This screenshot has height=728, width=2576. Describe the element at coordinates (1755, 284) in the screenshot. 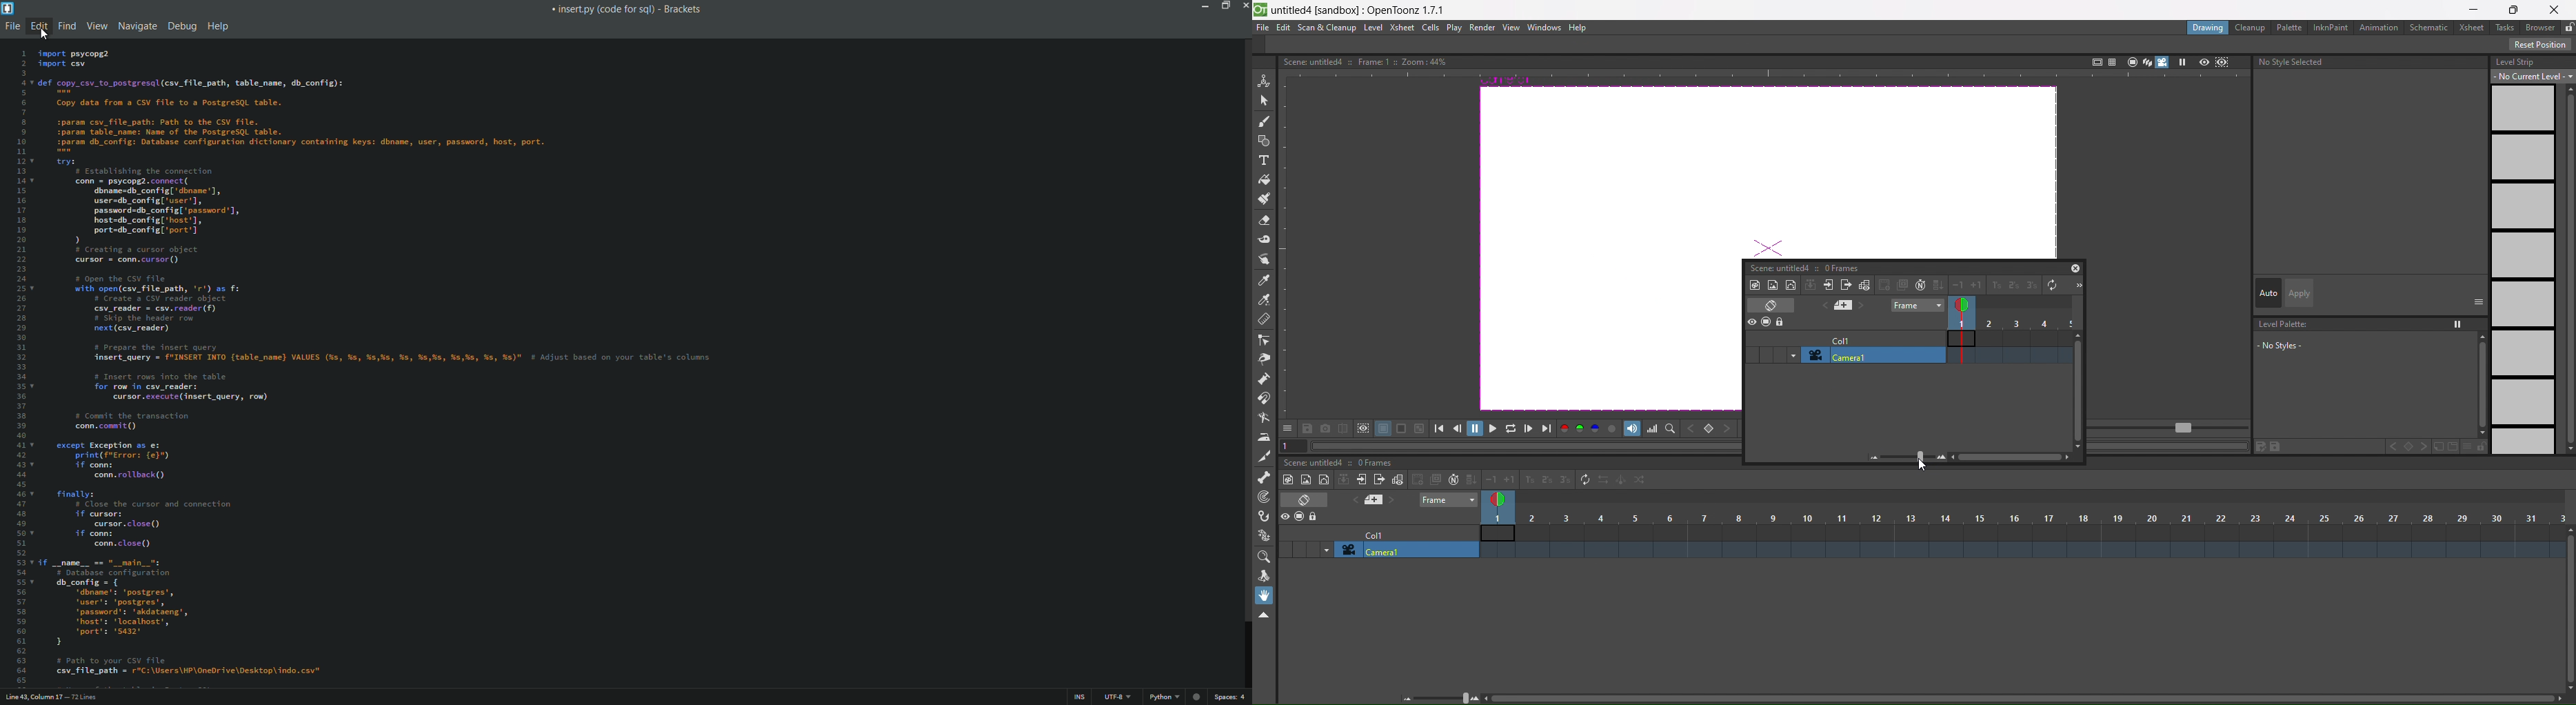

I see `new toonz raster level` at that location.